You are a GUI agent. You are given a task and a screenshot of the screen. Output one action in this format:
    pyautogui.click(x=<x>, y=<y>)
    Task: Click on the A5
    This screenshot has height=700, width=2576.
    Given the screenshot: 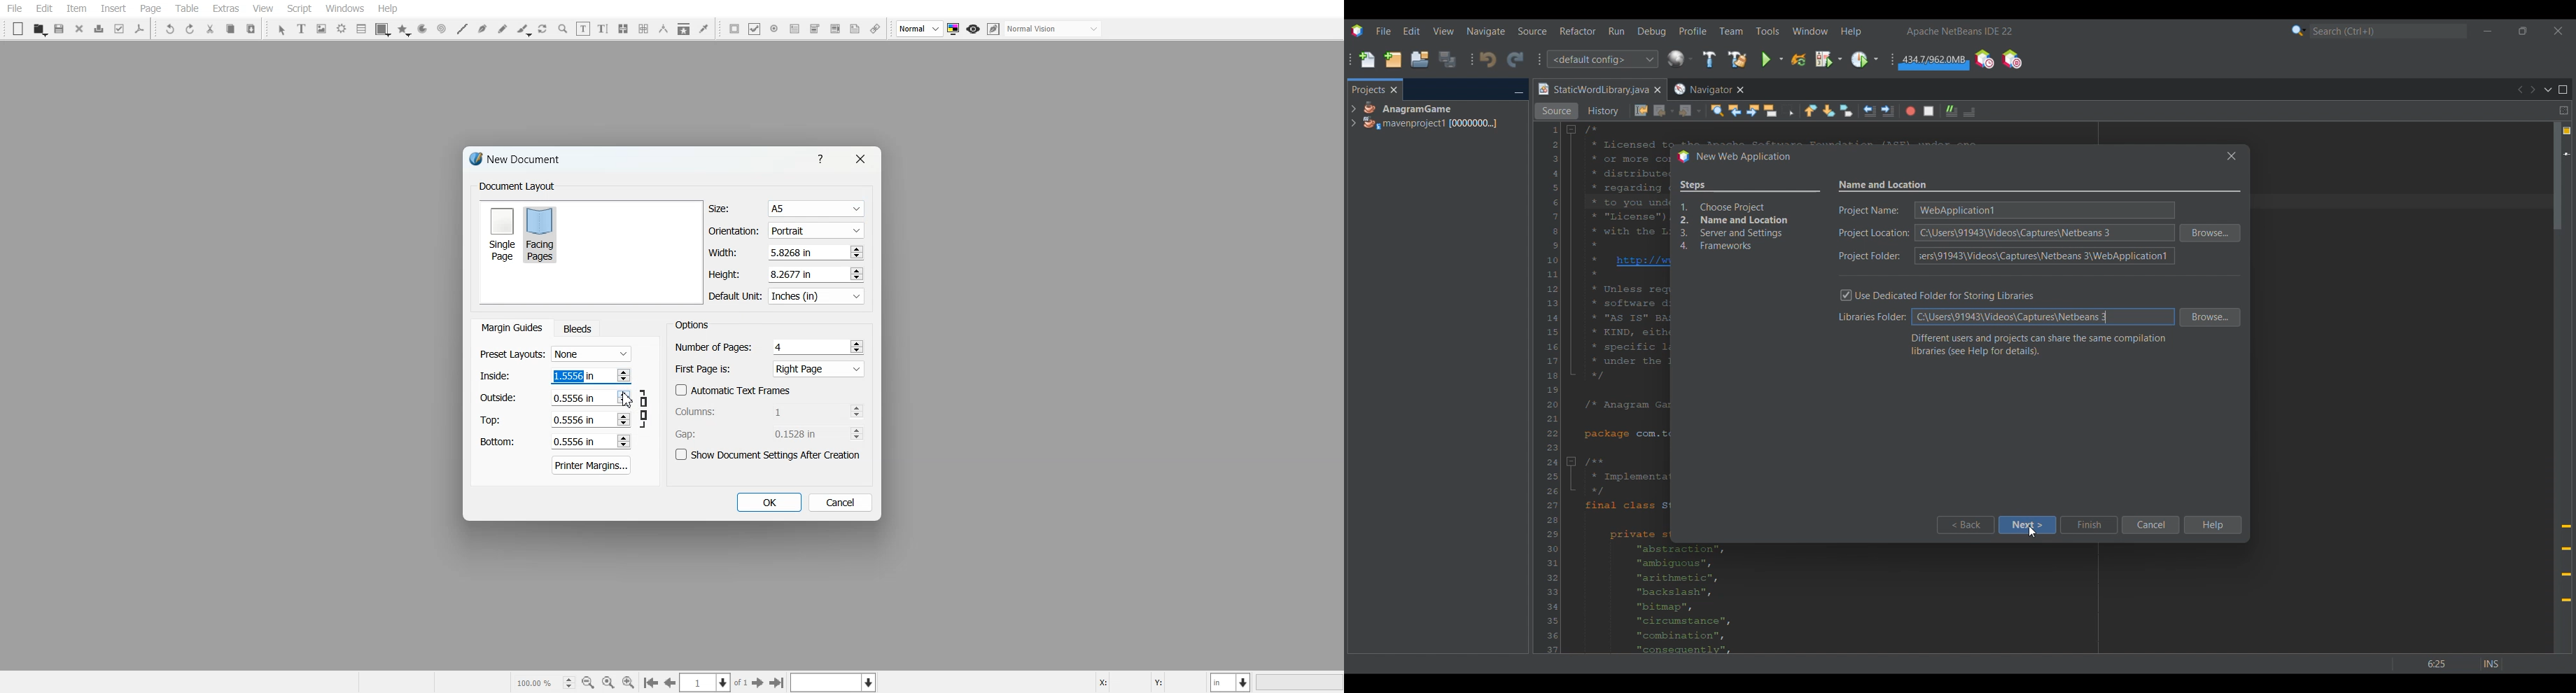 What is the action you would take?
    pyautogui.click(x=815, y=209)
    